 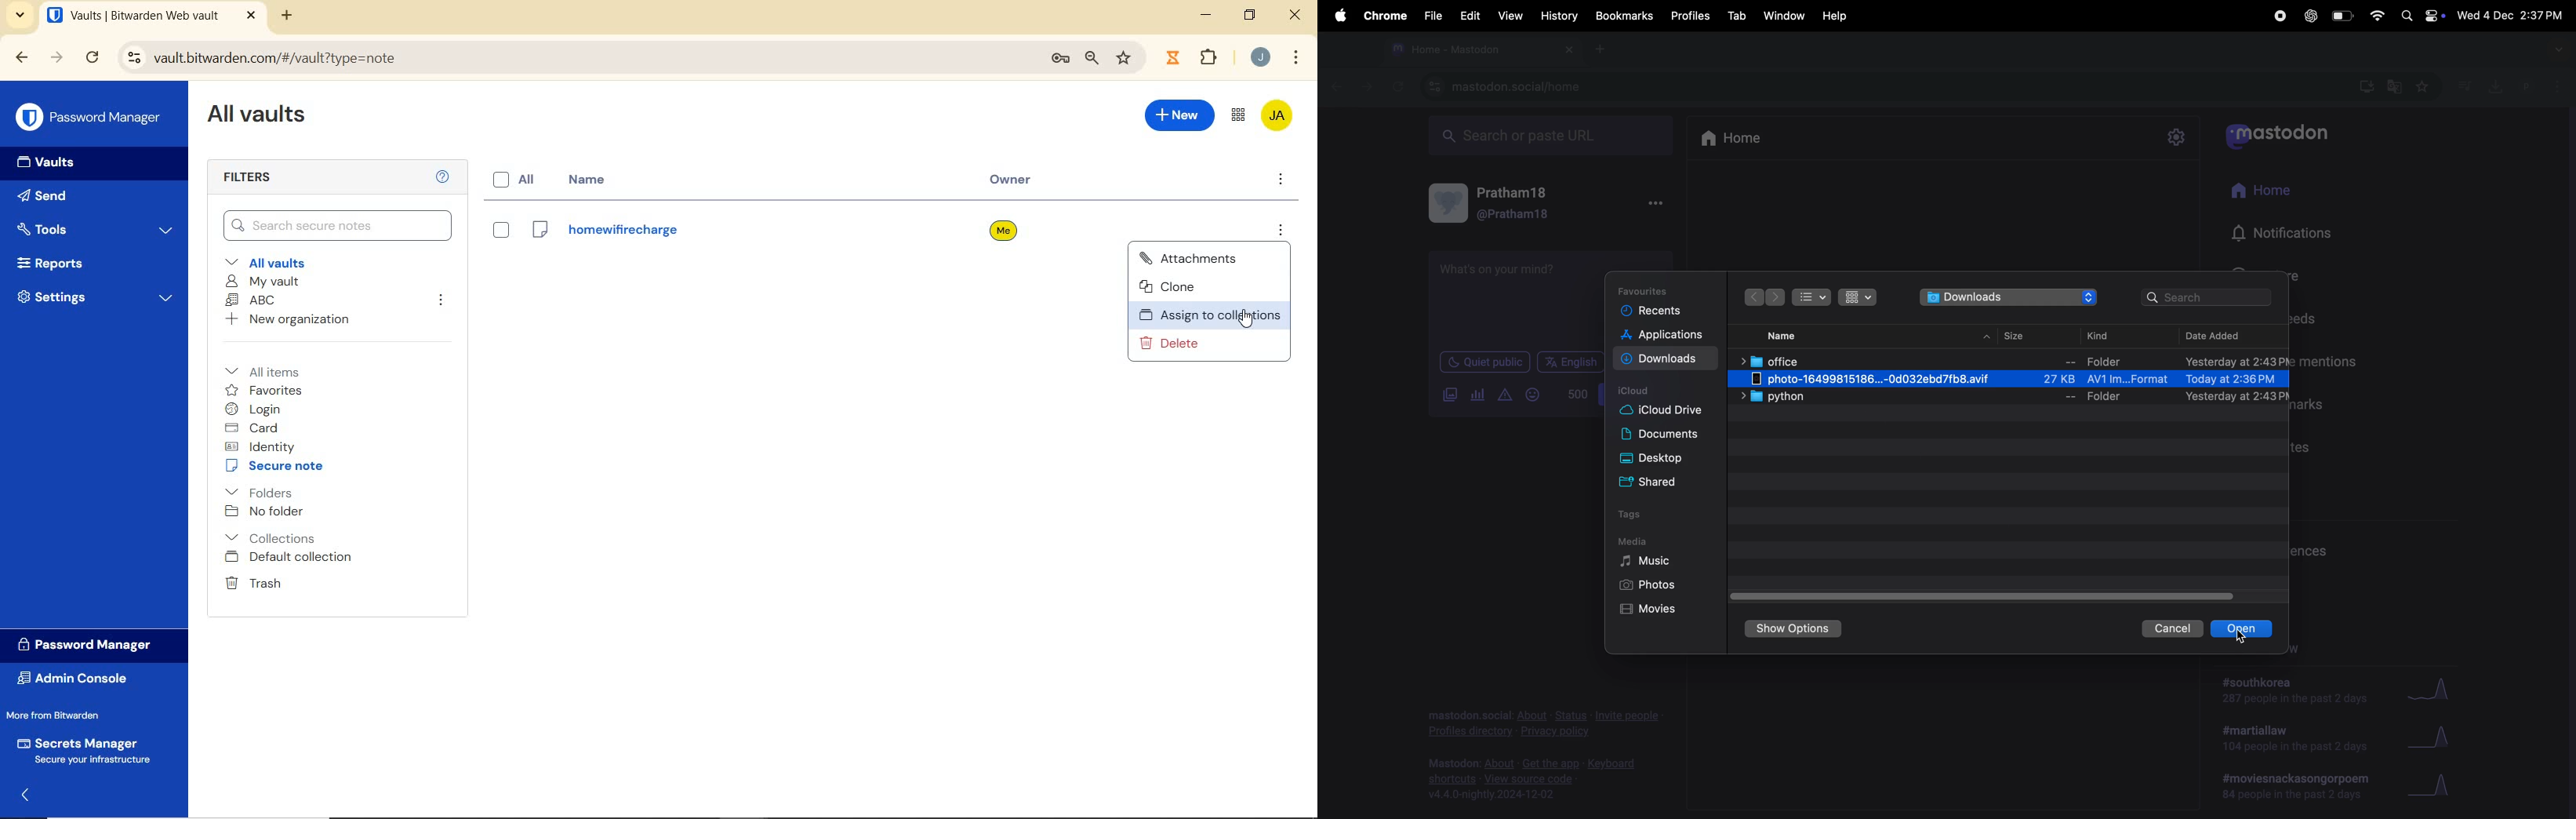 What do you see at coordinates (89, 261) in the screenshot?
I see `Reports` at bounding box center [89, 261].